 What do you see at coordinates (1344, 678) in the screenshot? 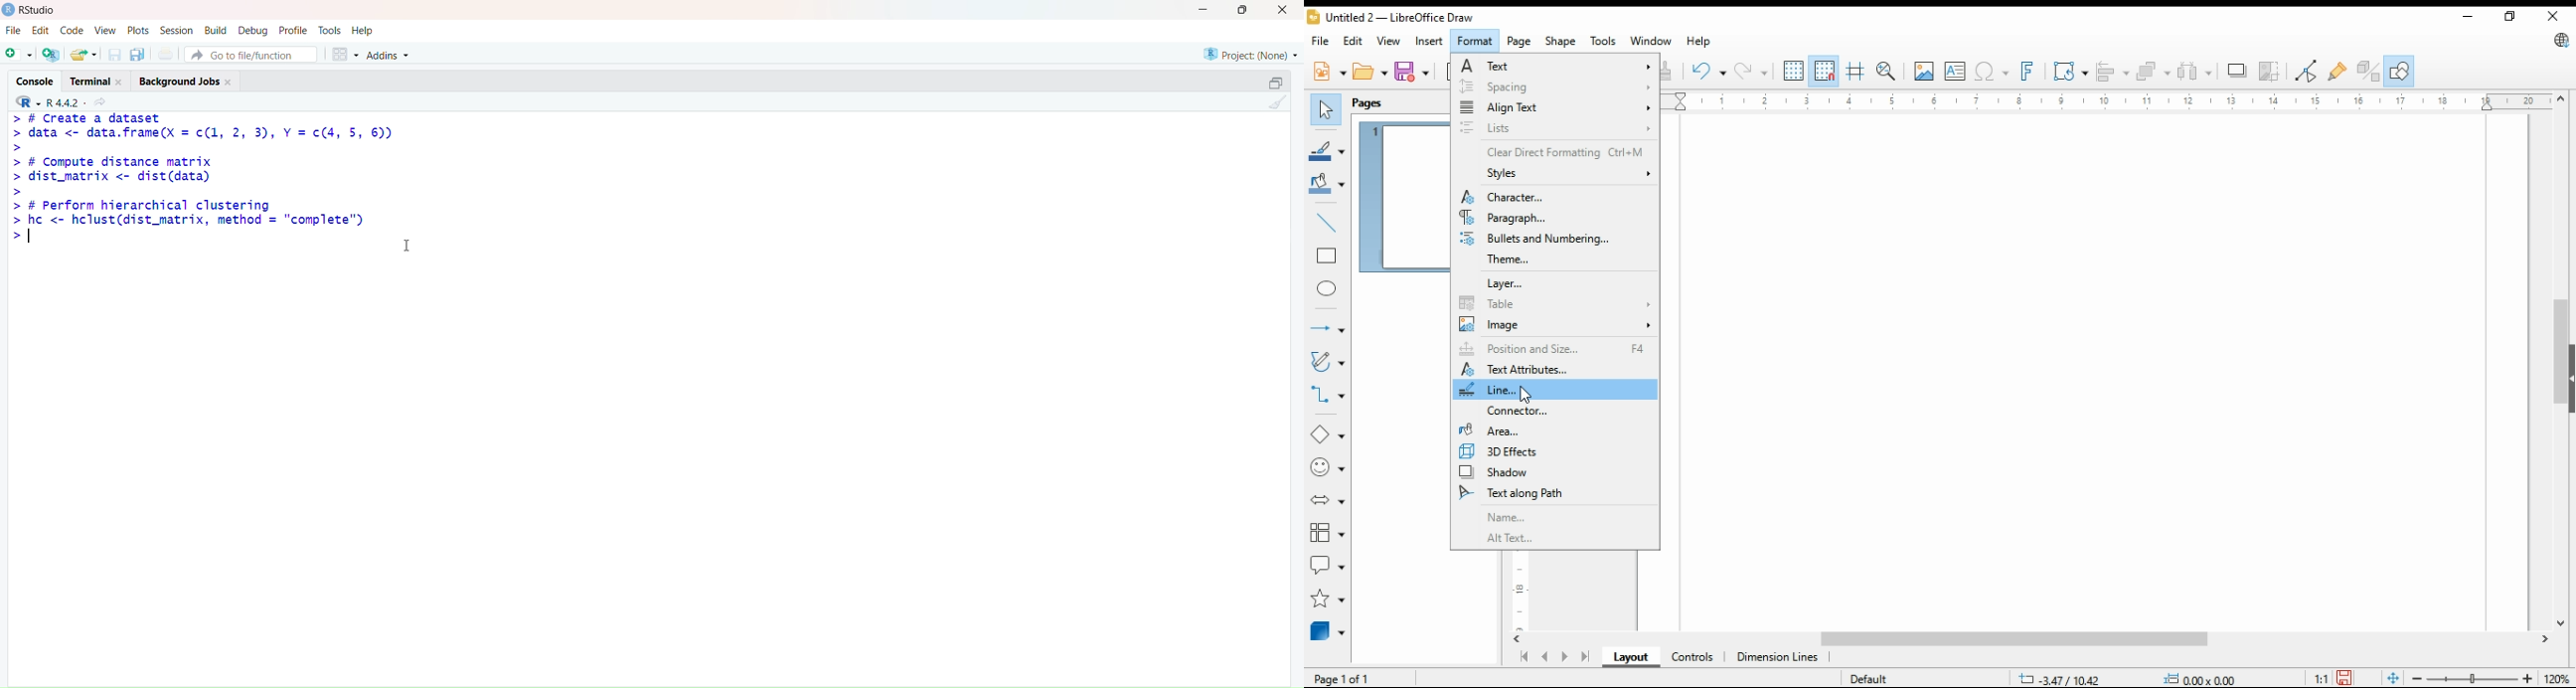
I see `page 1 of 1` at bounding box center [1344, 678].